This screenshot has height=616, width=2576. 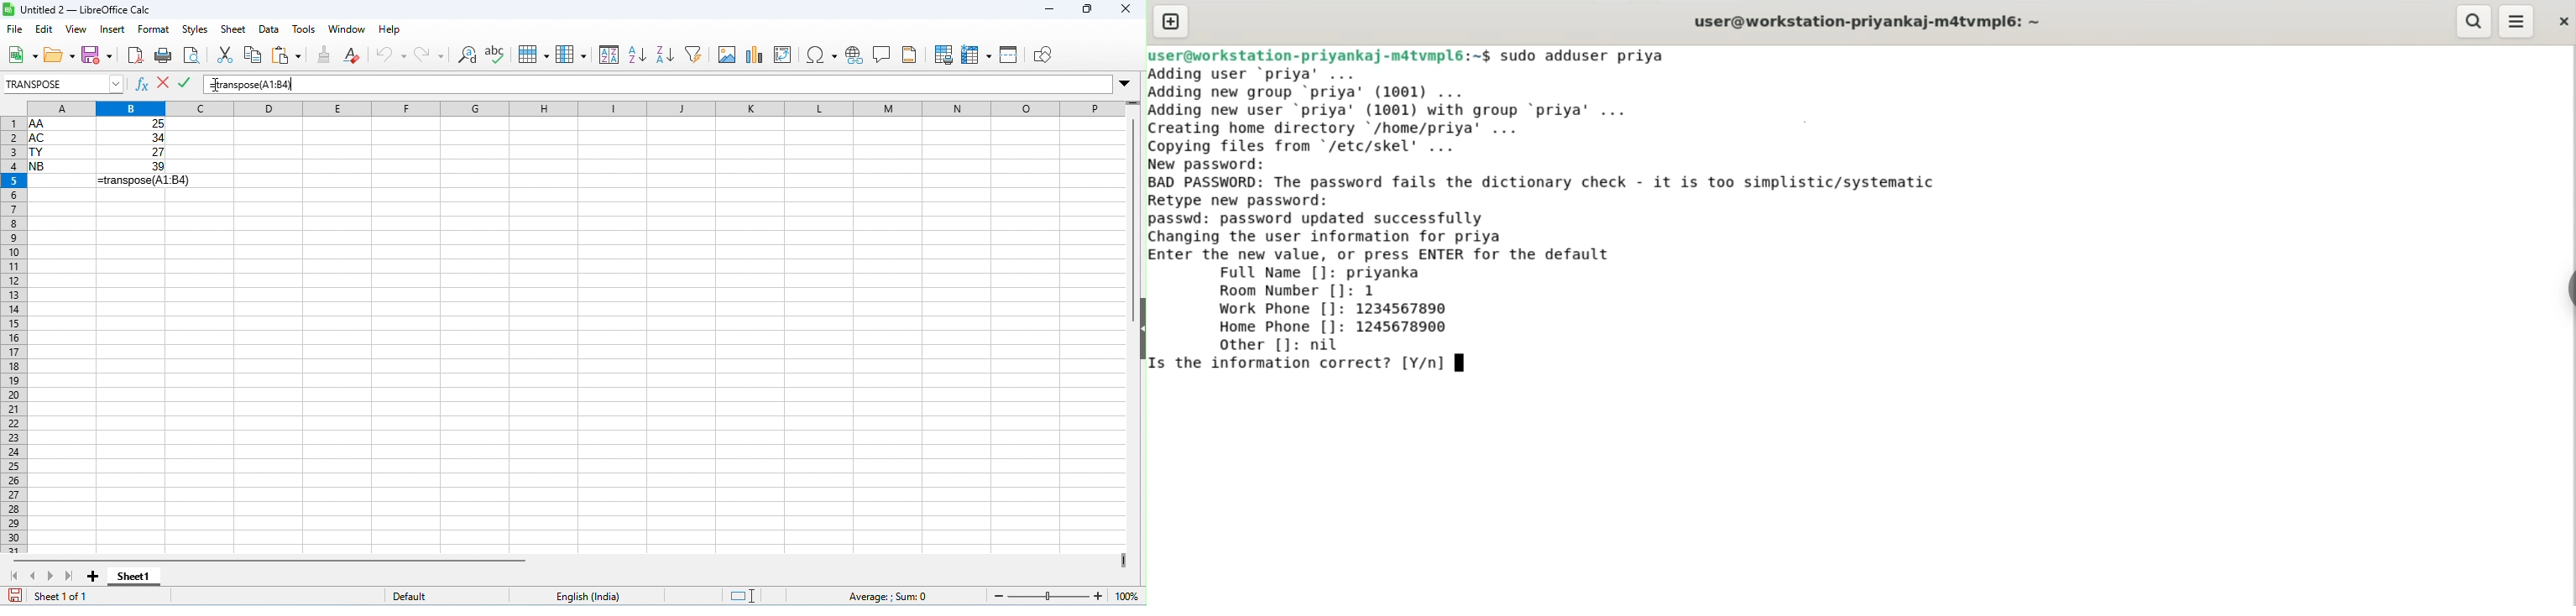 I want to click on help, so click(x=389, y=30).